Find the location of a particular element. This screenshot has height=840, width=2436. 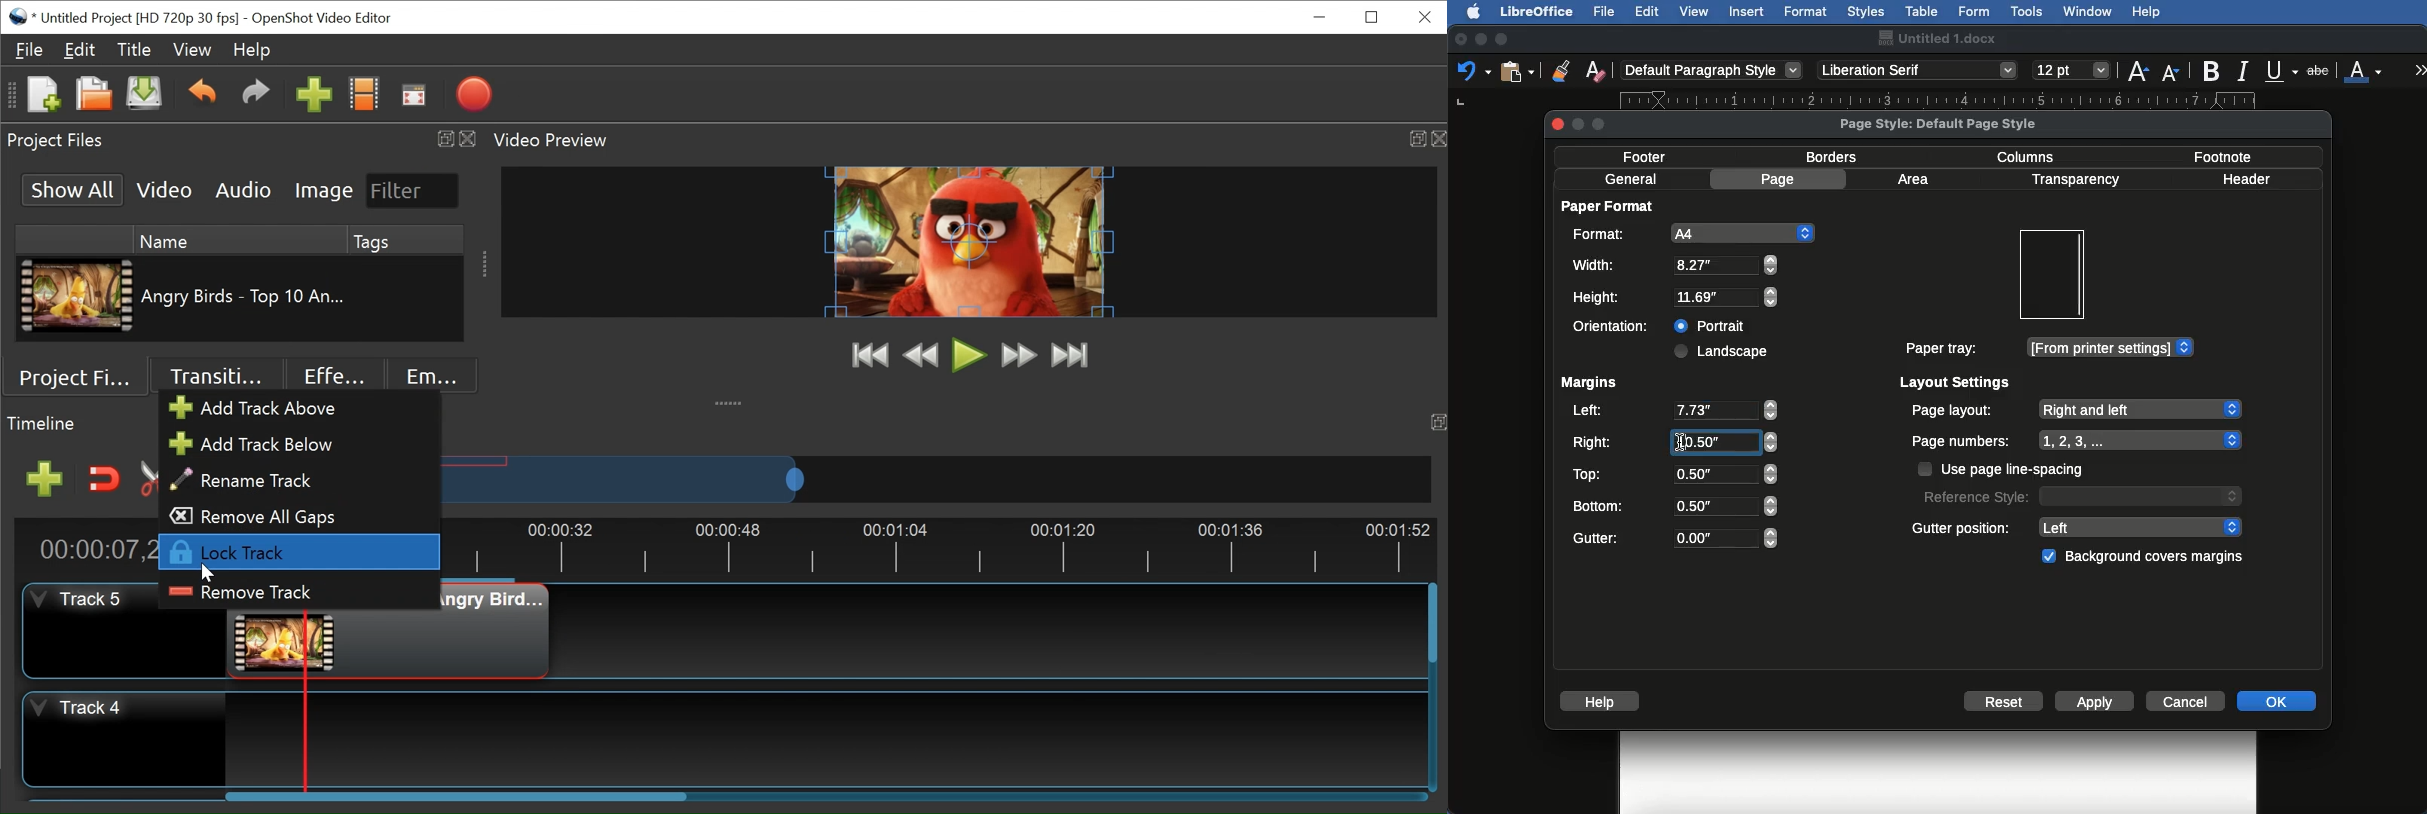

Close is located at coordinates (1461, 40).